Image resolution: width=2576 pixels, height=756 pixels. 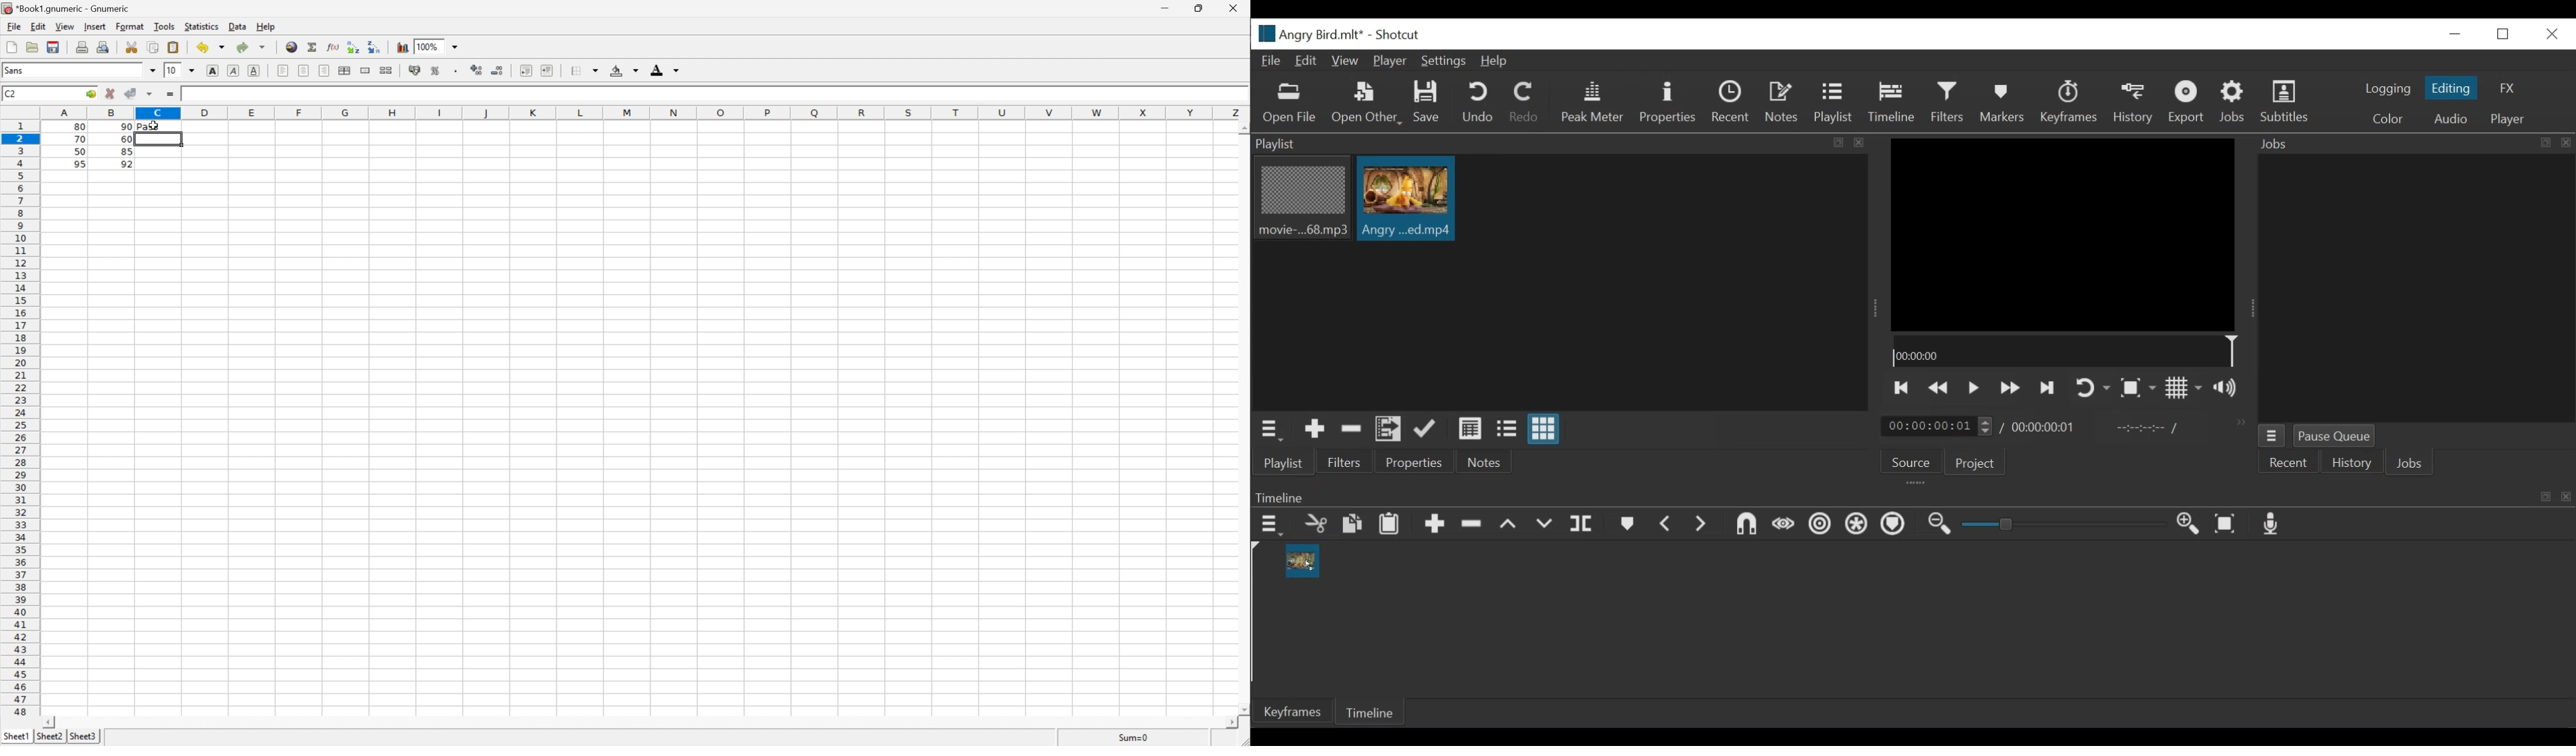 What do you see at coordinates (1948, 103) in the screenshot?
I see `Filters` at bounding box center [1948, 103].